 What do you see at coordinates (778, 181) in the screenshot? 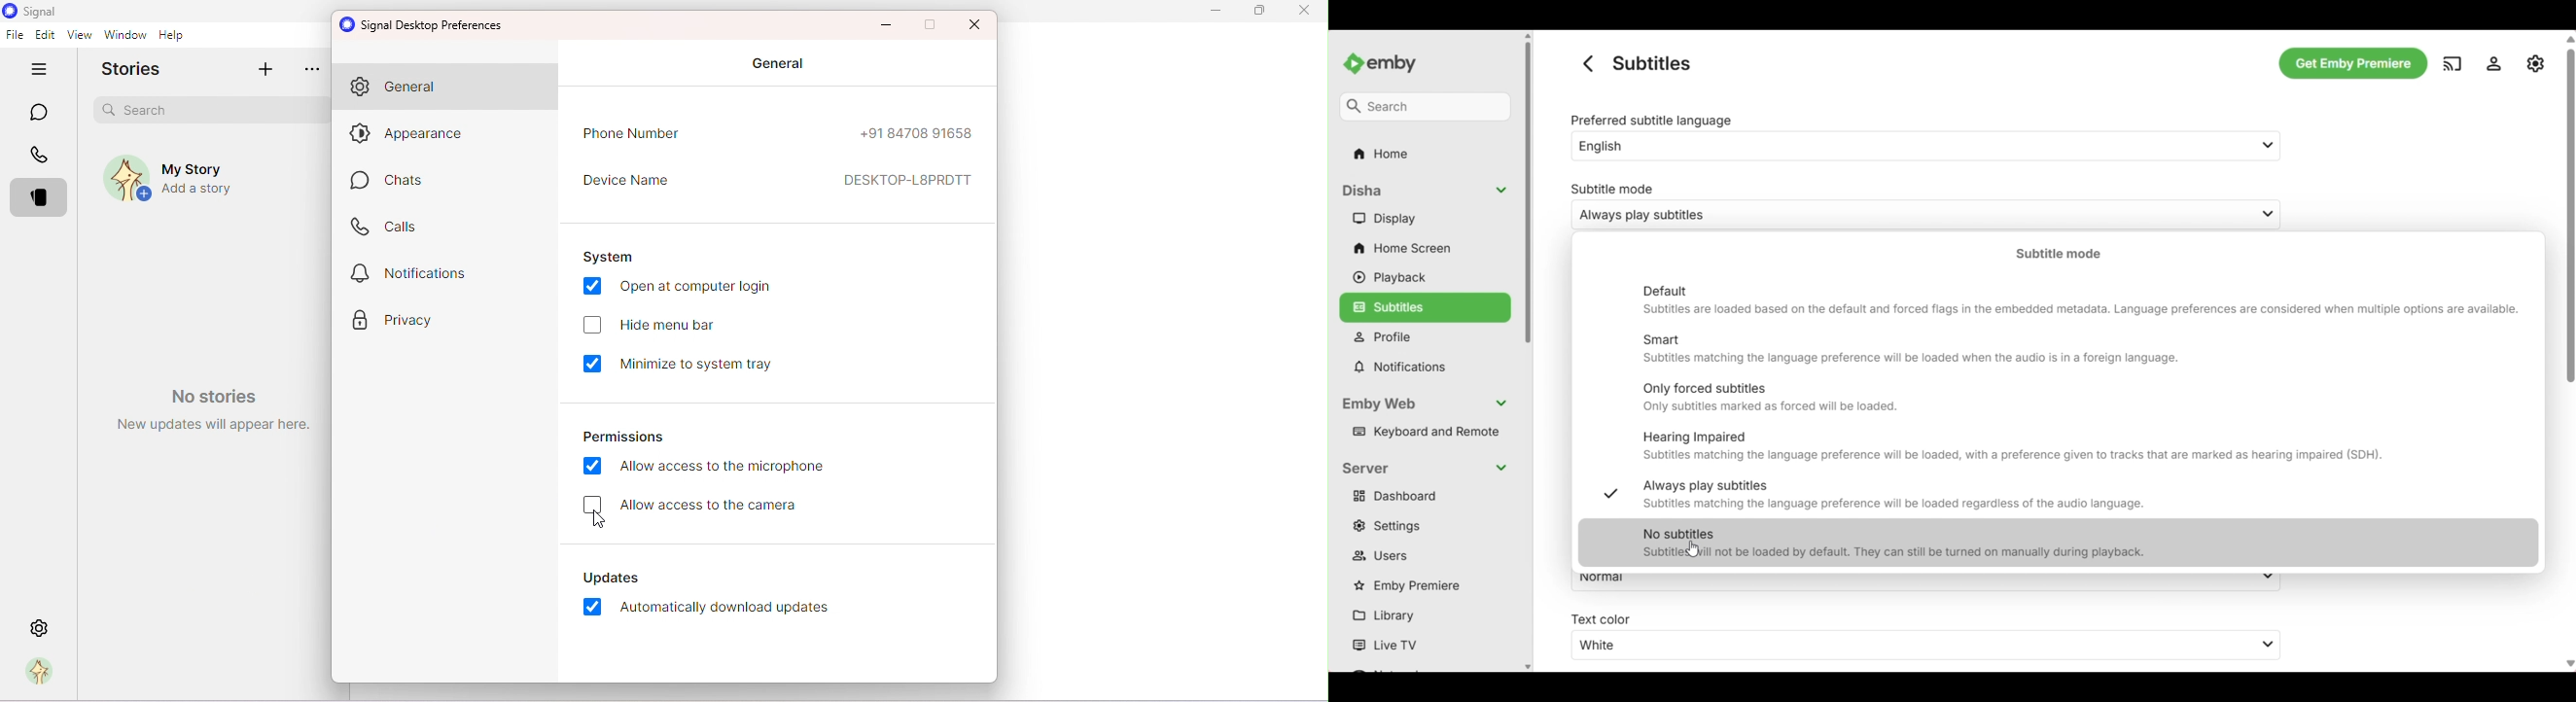
I see `Device name` at bounding box center [778, 181].